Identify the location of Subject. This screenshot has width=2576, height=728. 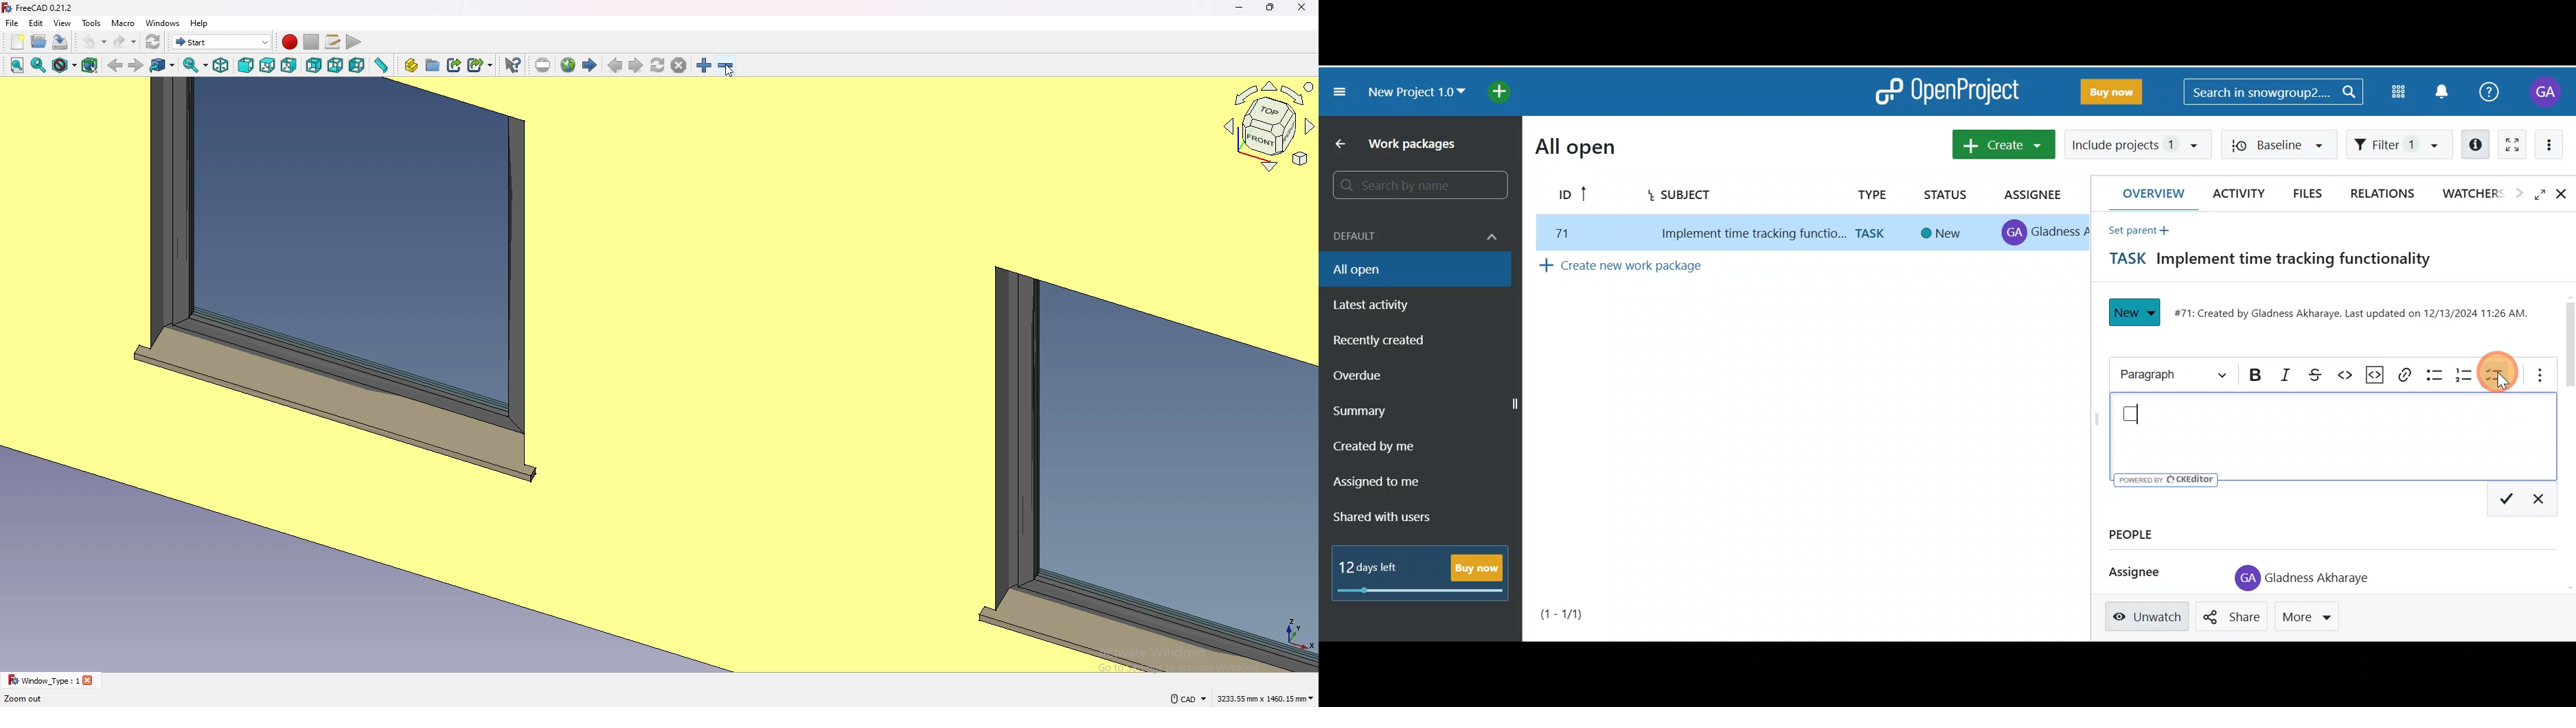
(1700, 198).